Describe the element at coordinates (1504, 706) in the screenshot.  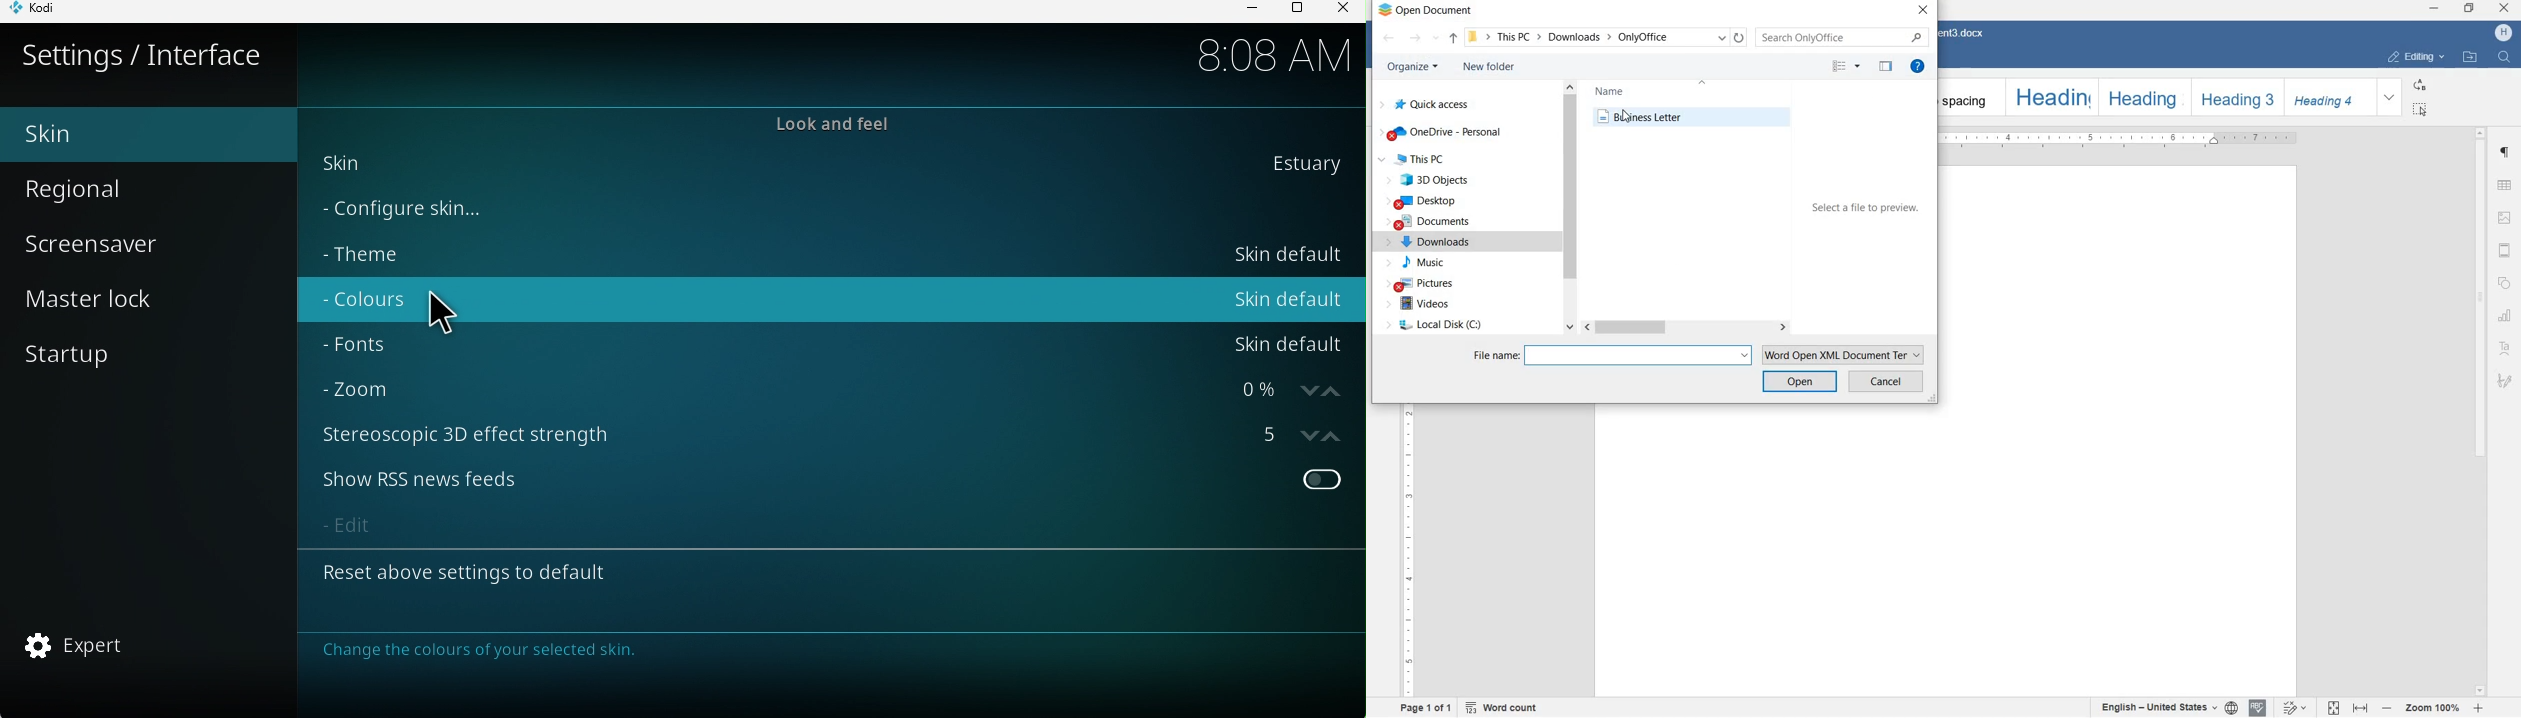
I see `word count` at that location.